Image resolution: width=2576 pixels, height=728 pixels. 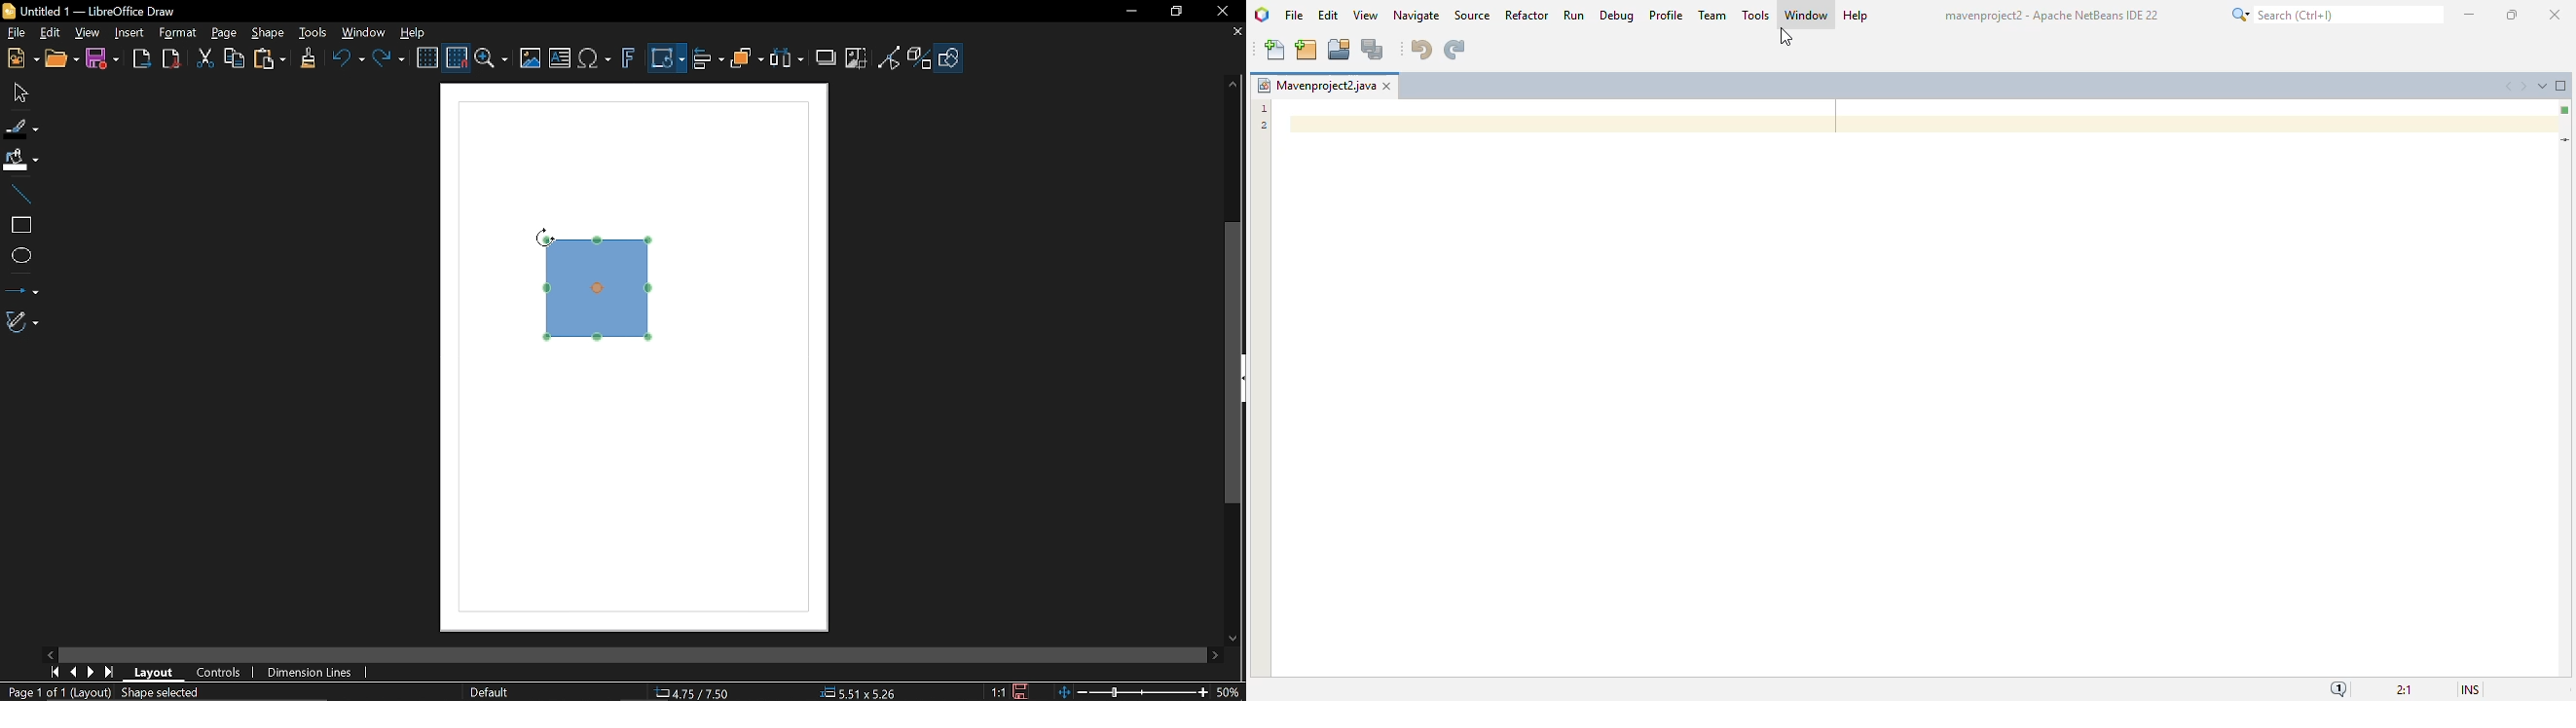 I want to click on Insert equation, so click(x=595, y=59).